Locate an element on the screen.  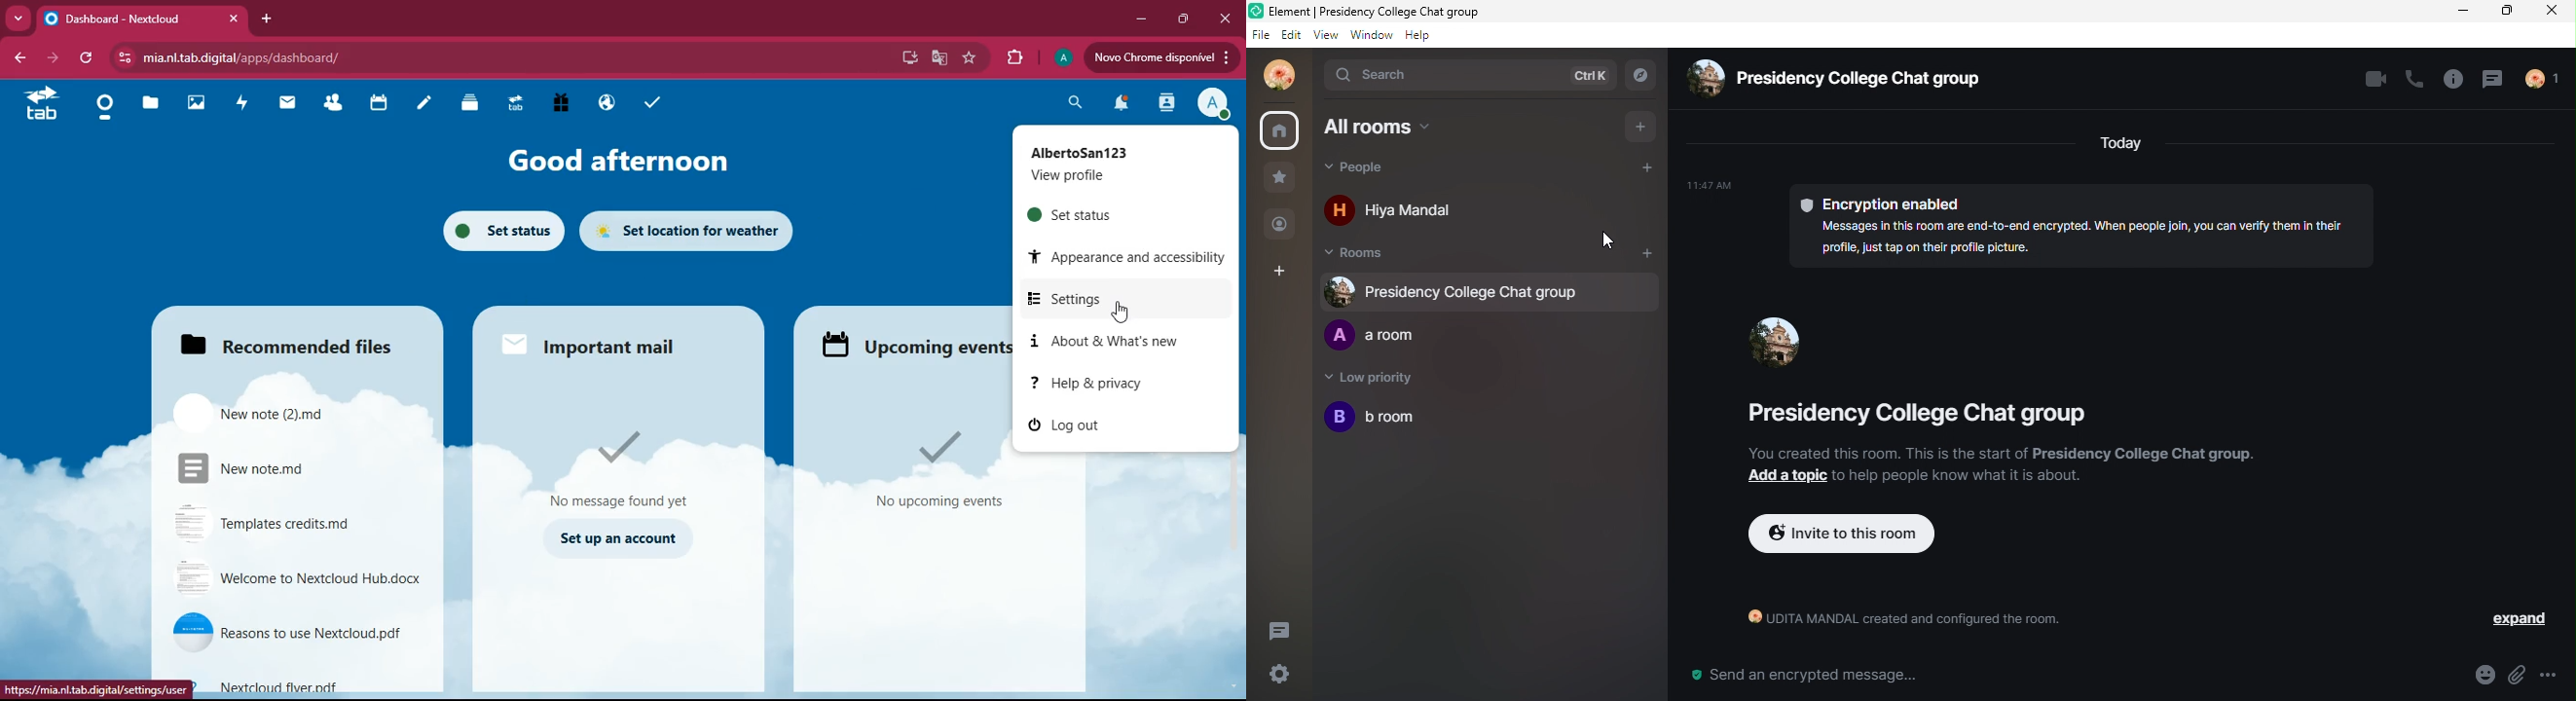
back is located at coordinates (19, 59).